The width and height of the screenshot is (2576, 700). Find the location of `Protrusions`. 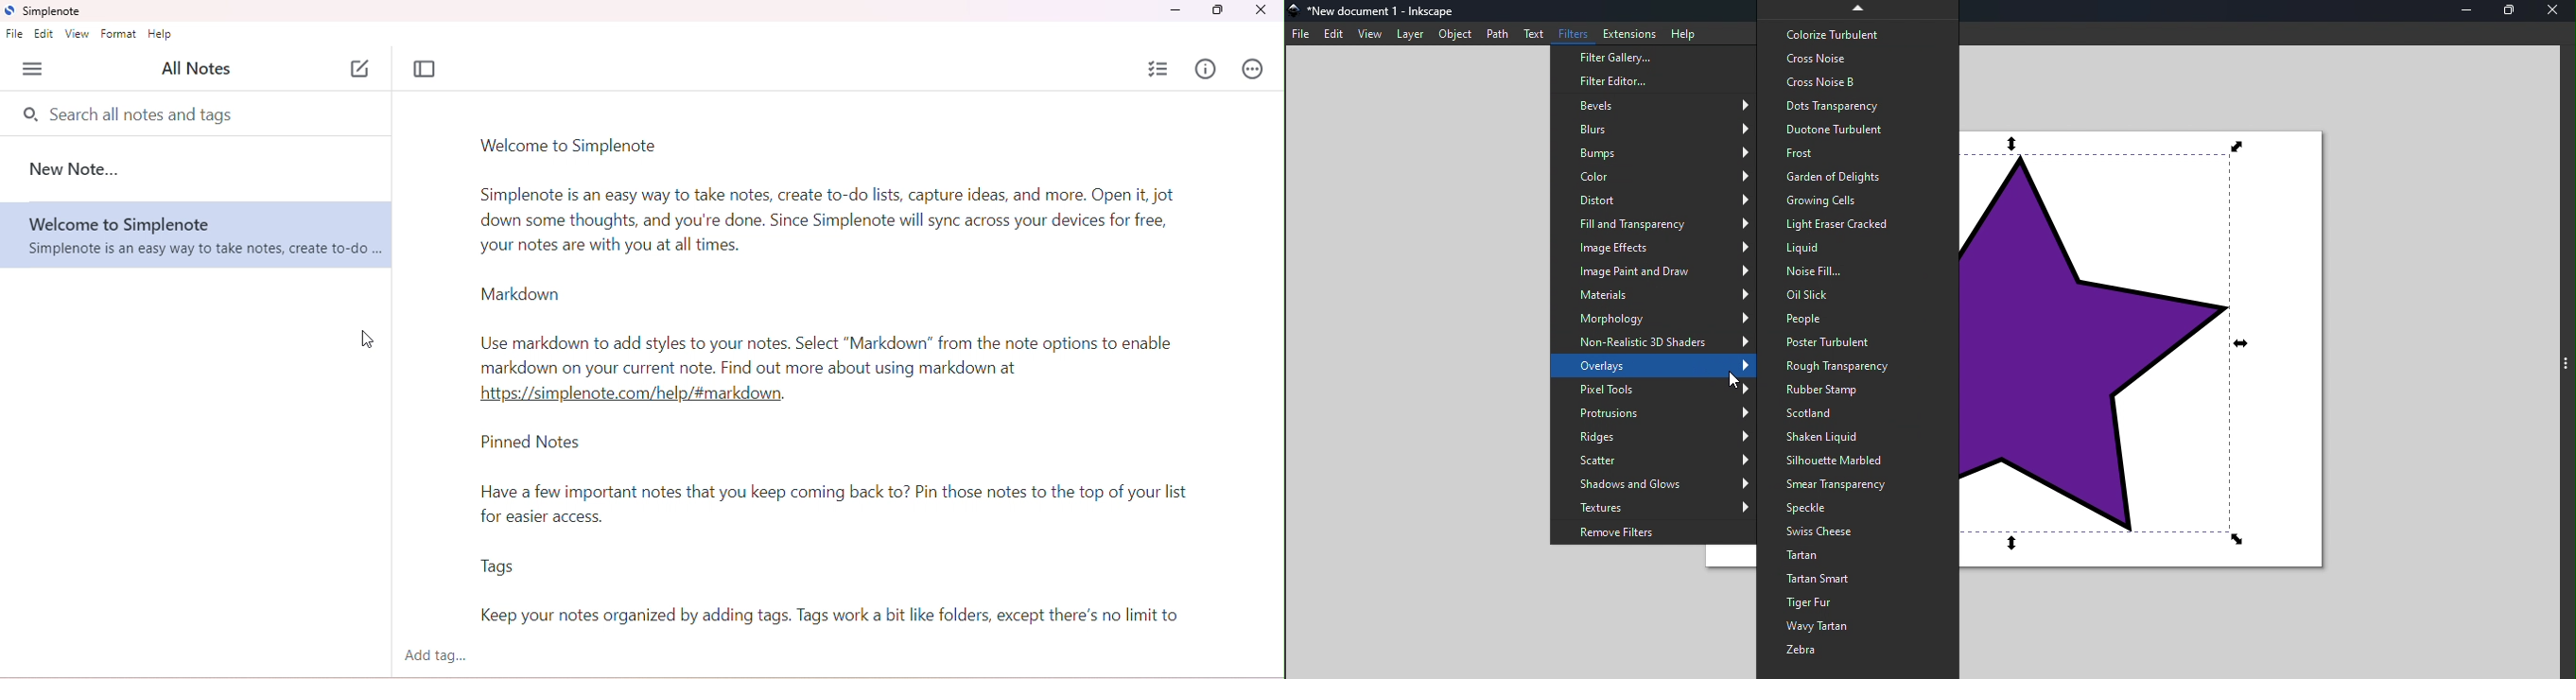

Protrusions is located at coordinates (1650, 414).